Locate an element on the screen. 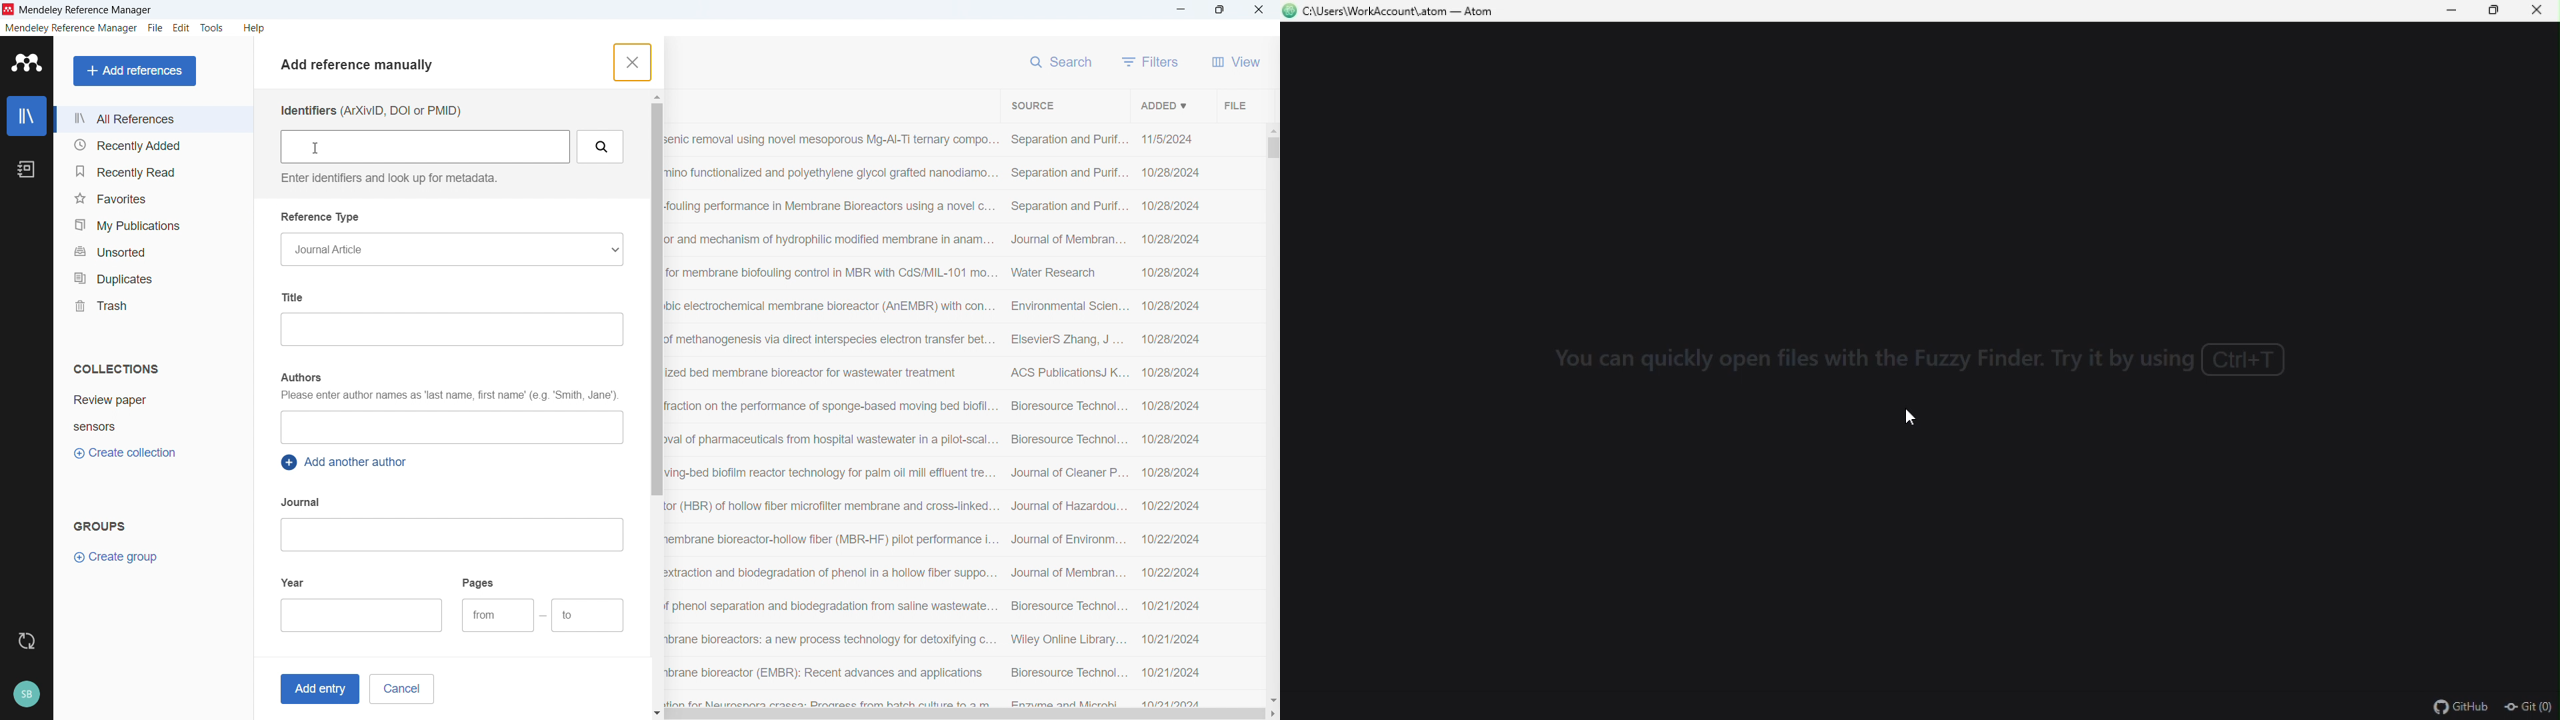 This screenshot has width=2576, height=728. Collection 1 is located at coordinates (155, 400).